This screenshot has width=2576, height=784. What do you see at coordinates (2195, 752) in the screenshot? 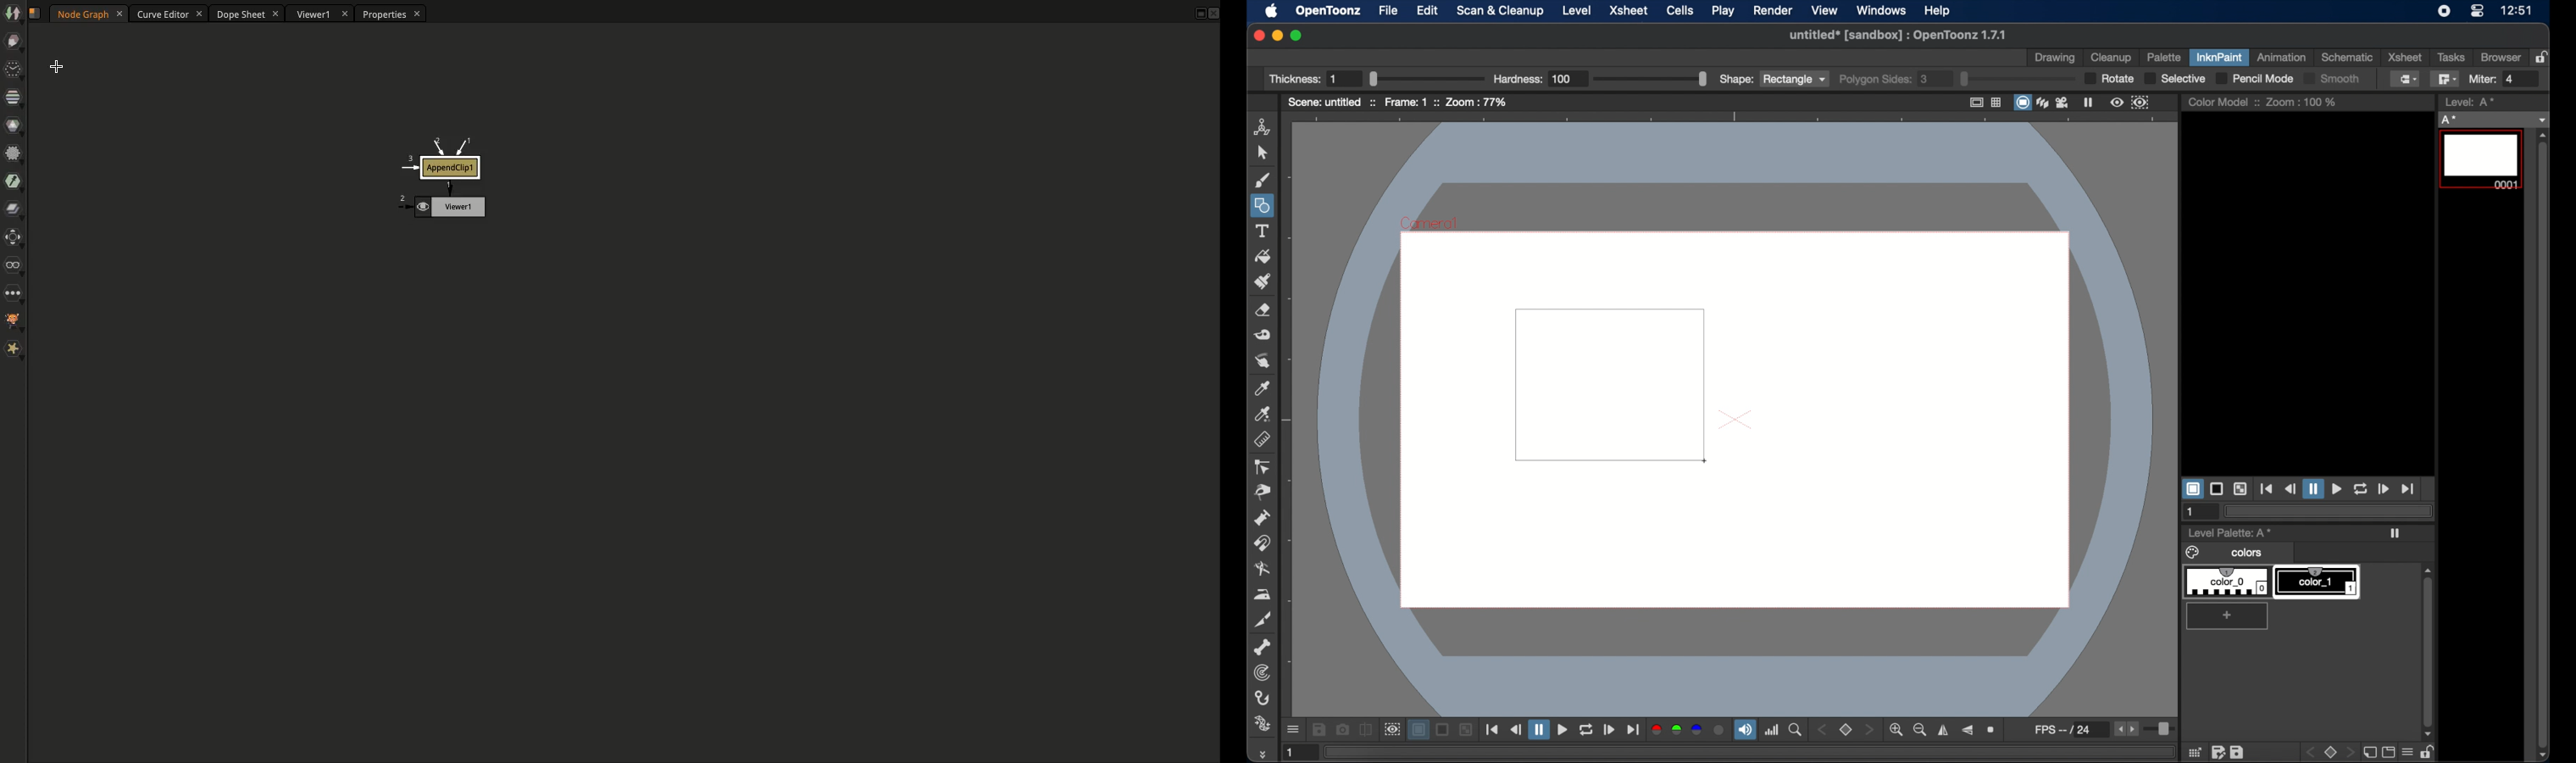
I see `grid` at bounding box center [2195, 752].